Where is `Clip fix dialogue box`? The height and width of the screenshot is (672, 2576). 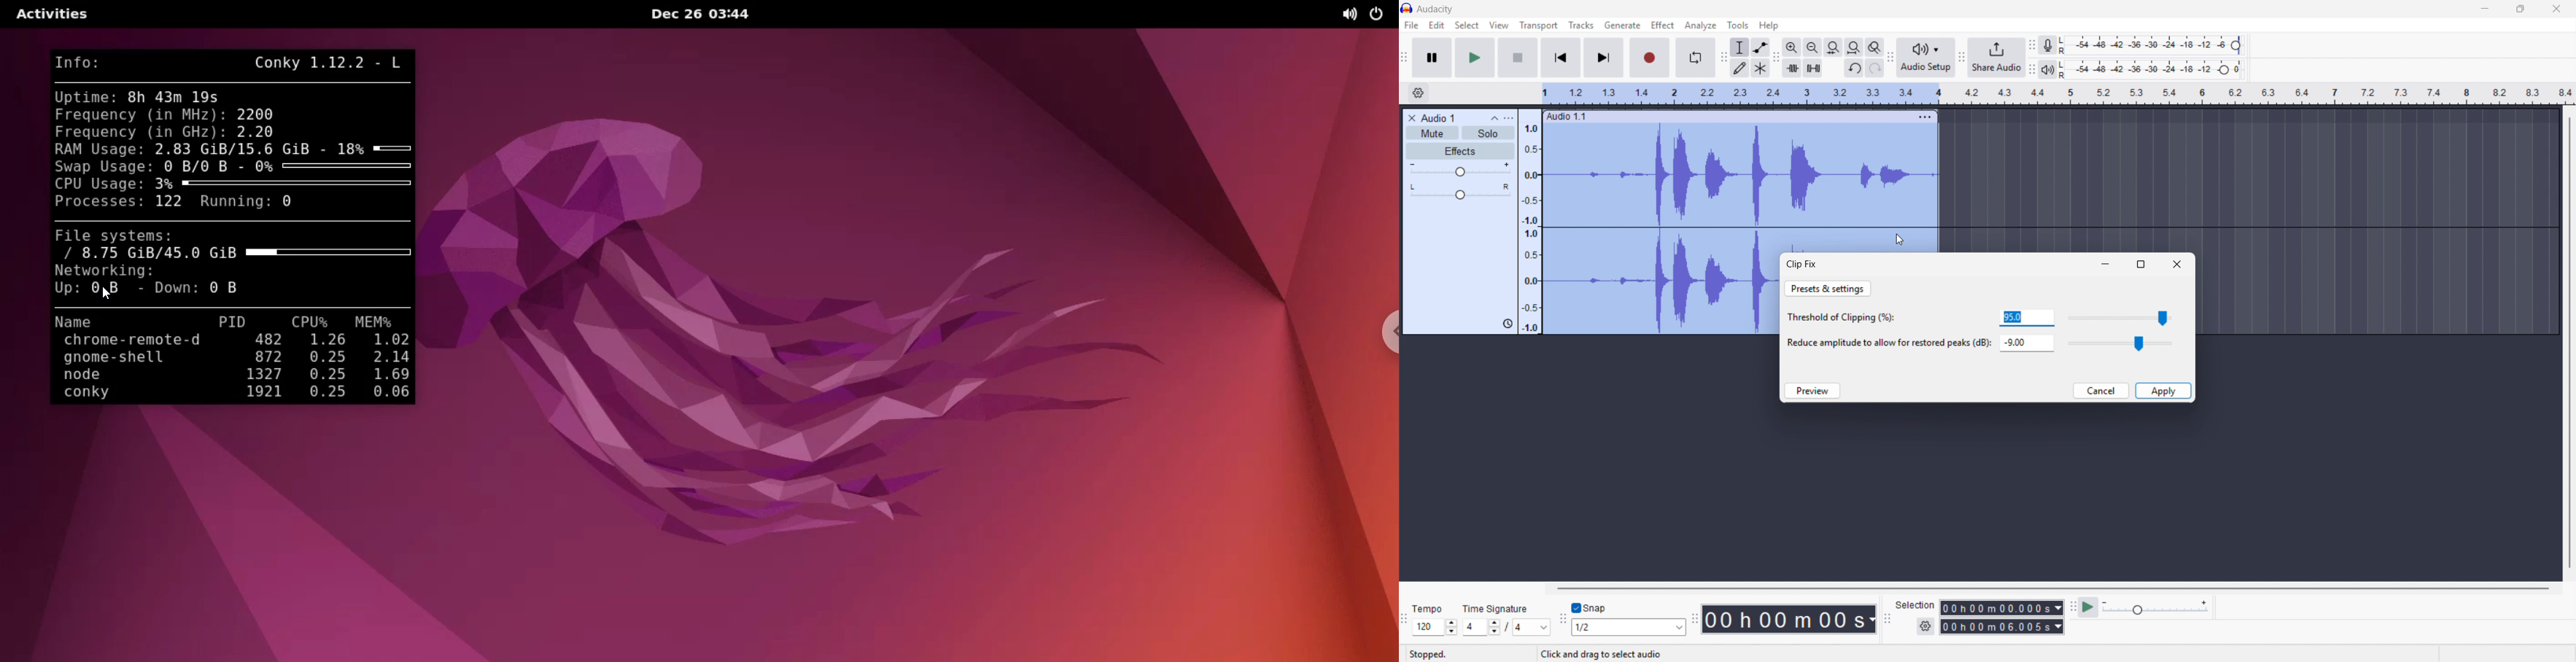 Clip fix dialogue box is located at coordinates (1802, 264).